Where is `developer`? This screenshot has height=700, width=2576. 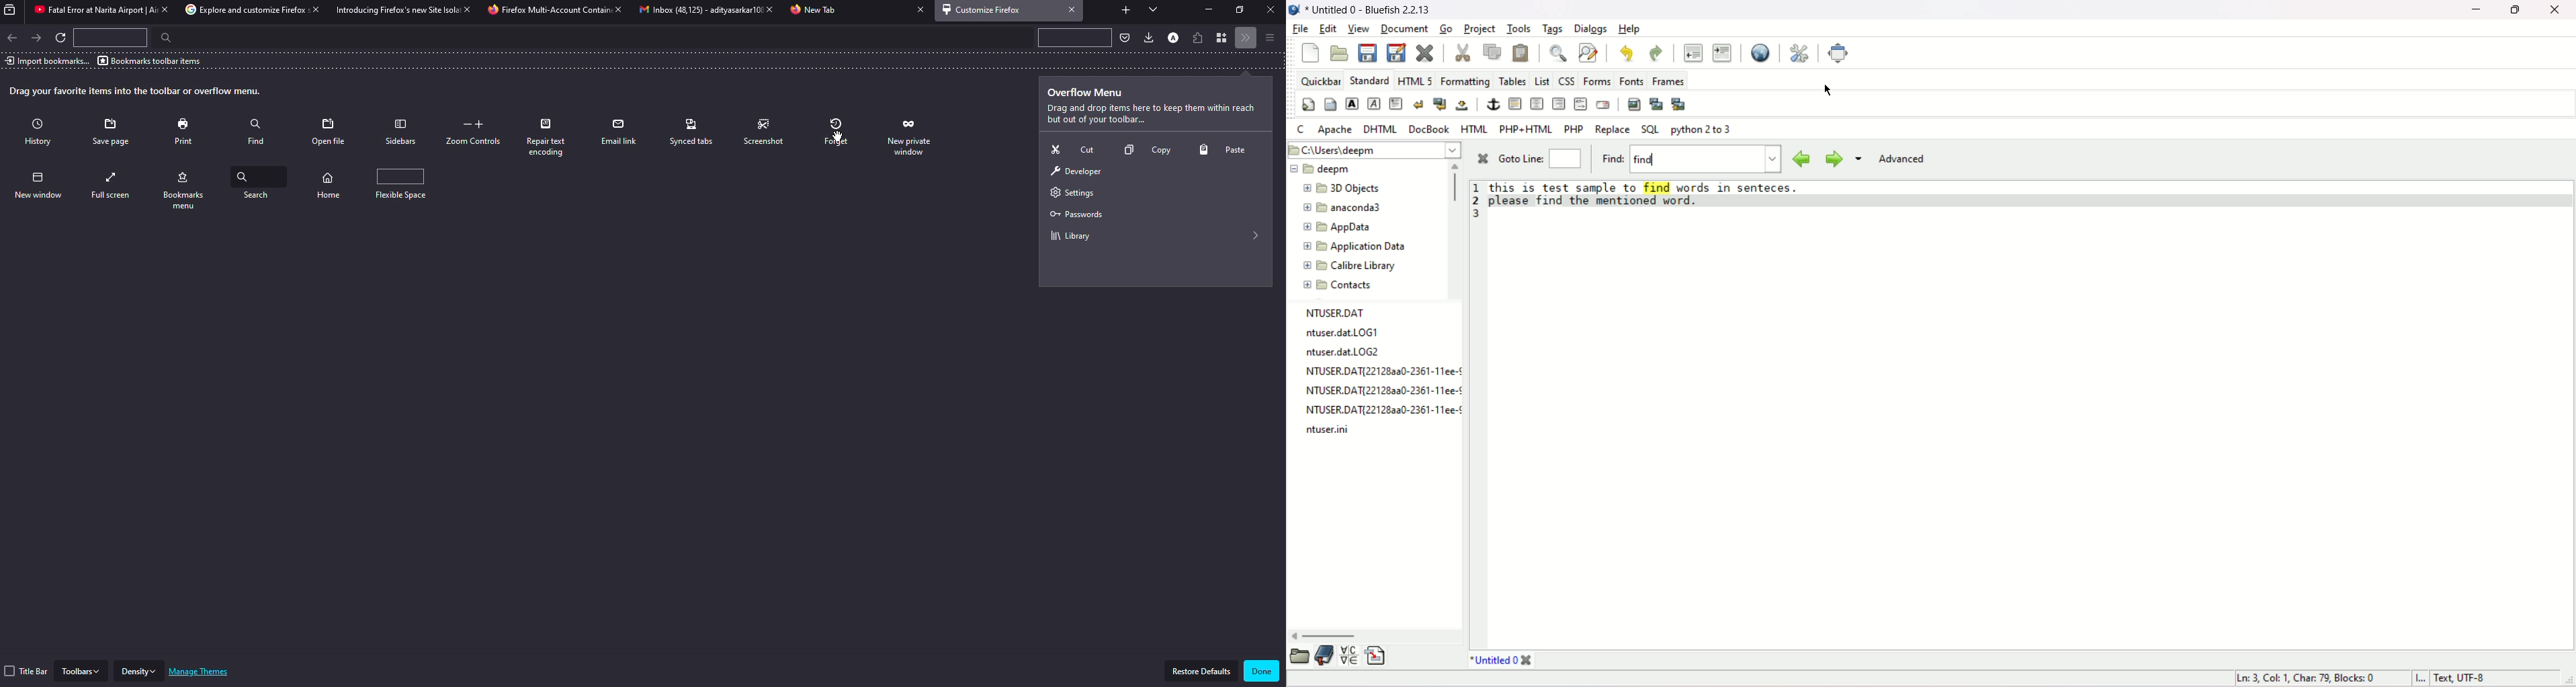
developer is located at coordinates (1075, 172).